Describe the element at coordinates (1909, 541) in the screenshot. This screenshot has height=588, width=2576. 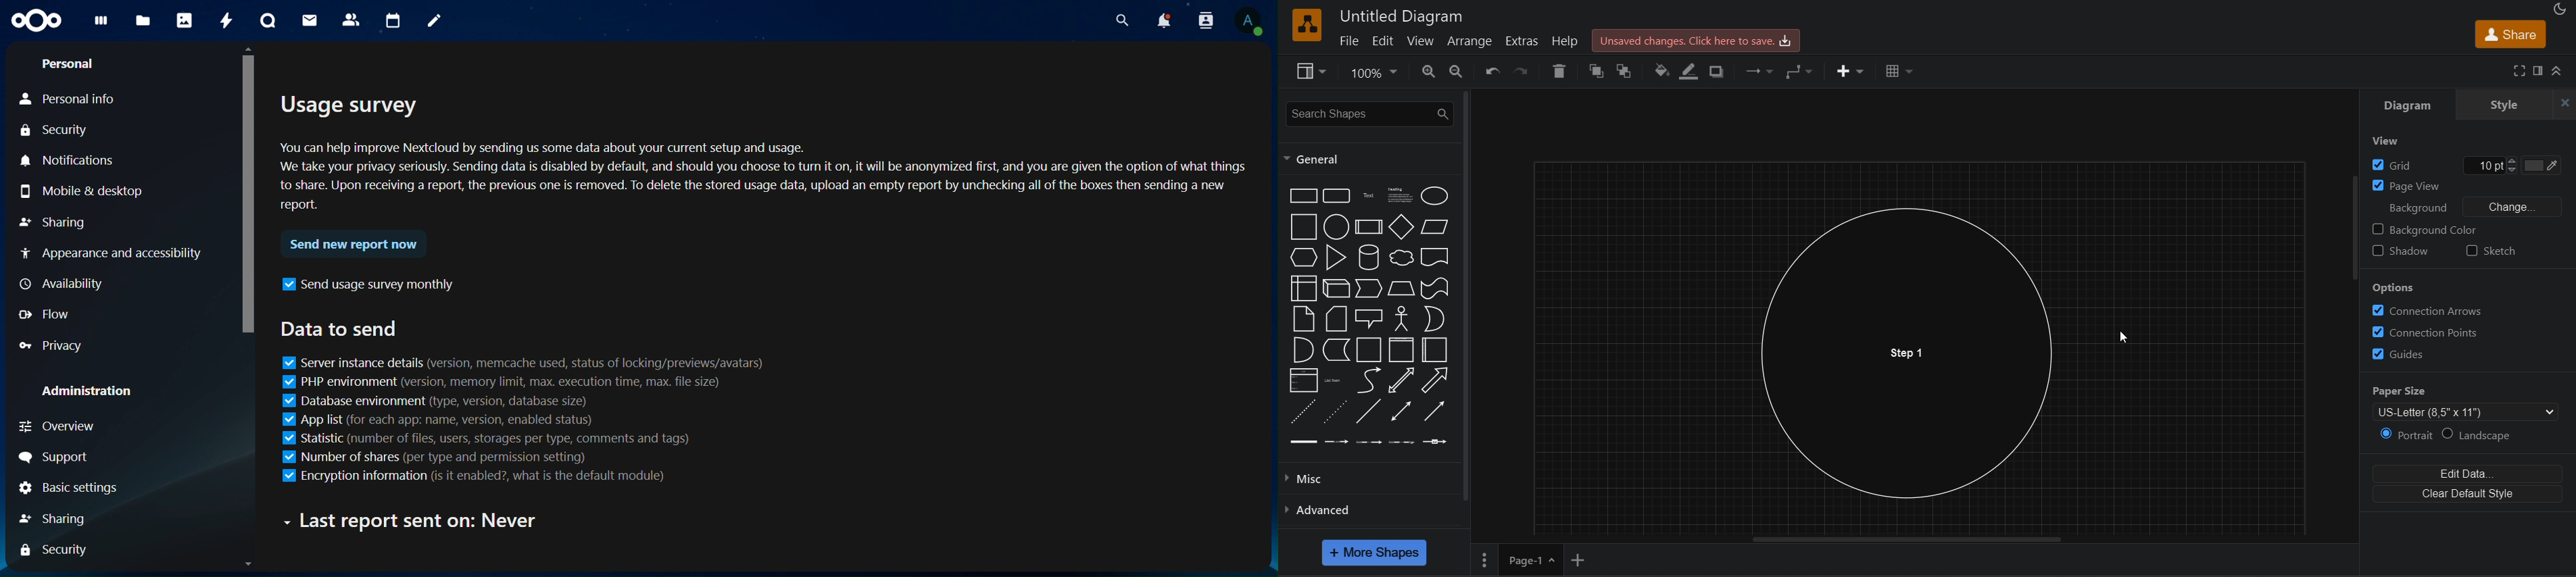
I see `horizontal scroll bar` at that location.